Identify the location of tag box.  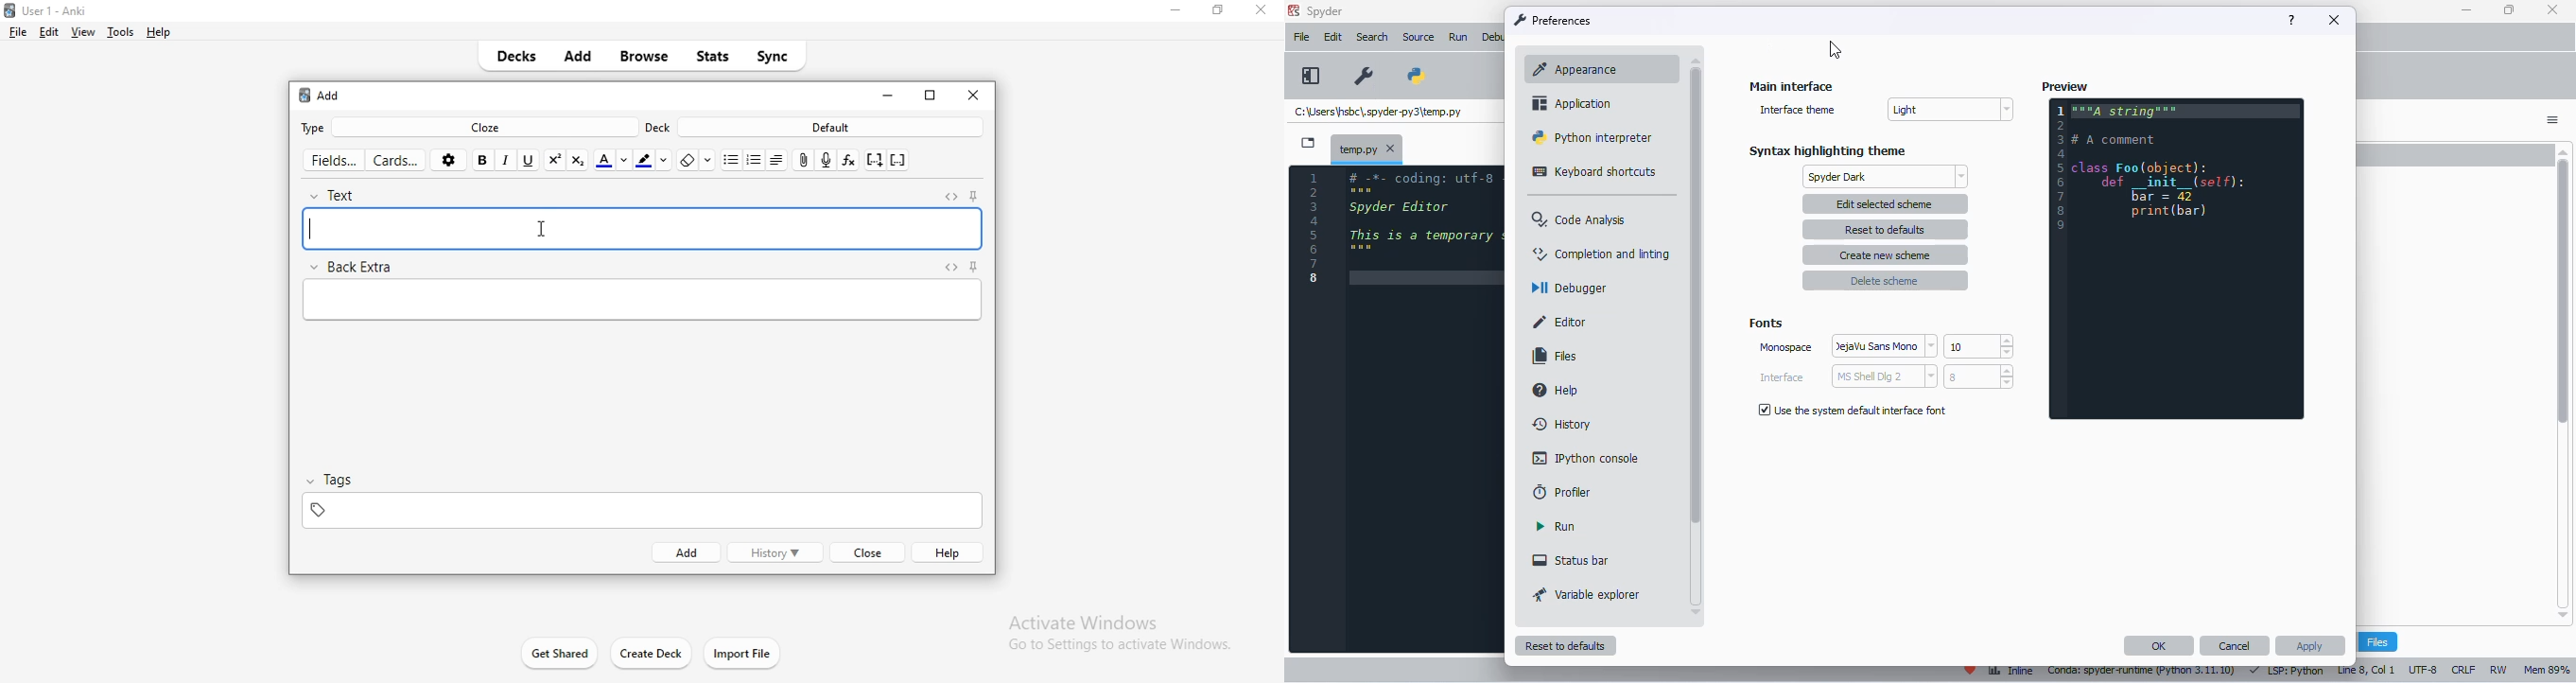
(638, 509).